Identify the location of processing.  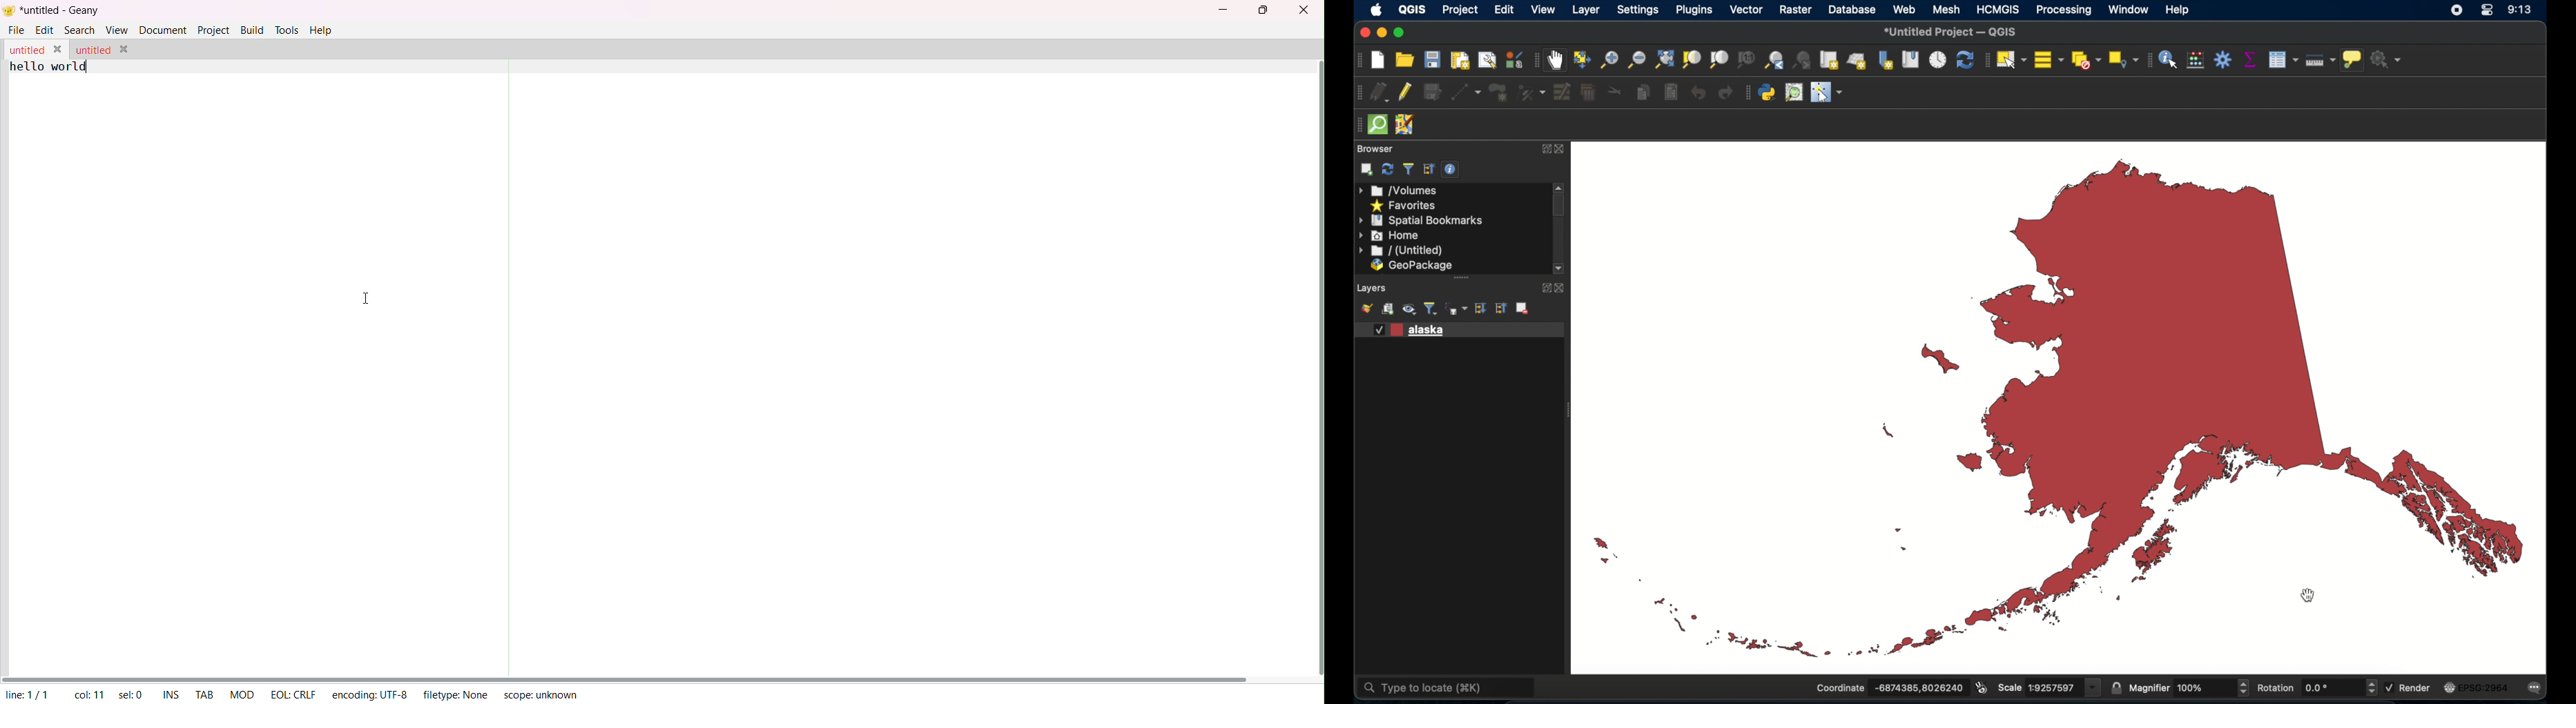
(2066, 11).